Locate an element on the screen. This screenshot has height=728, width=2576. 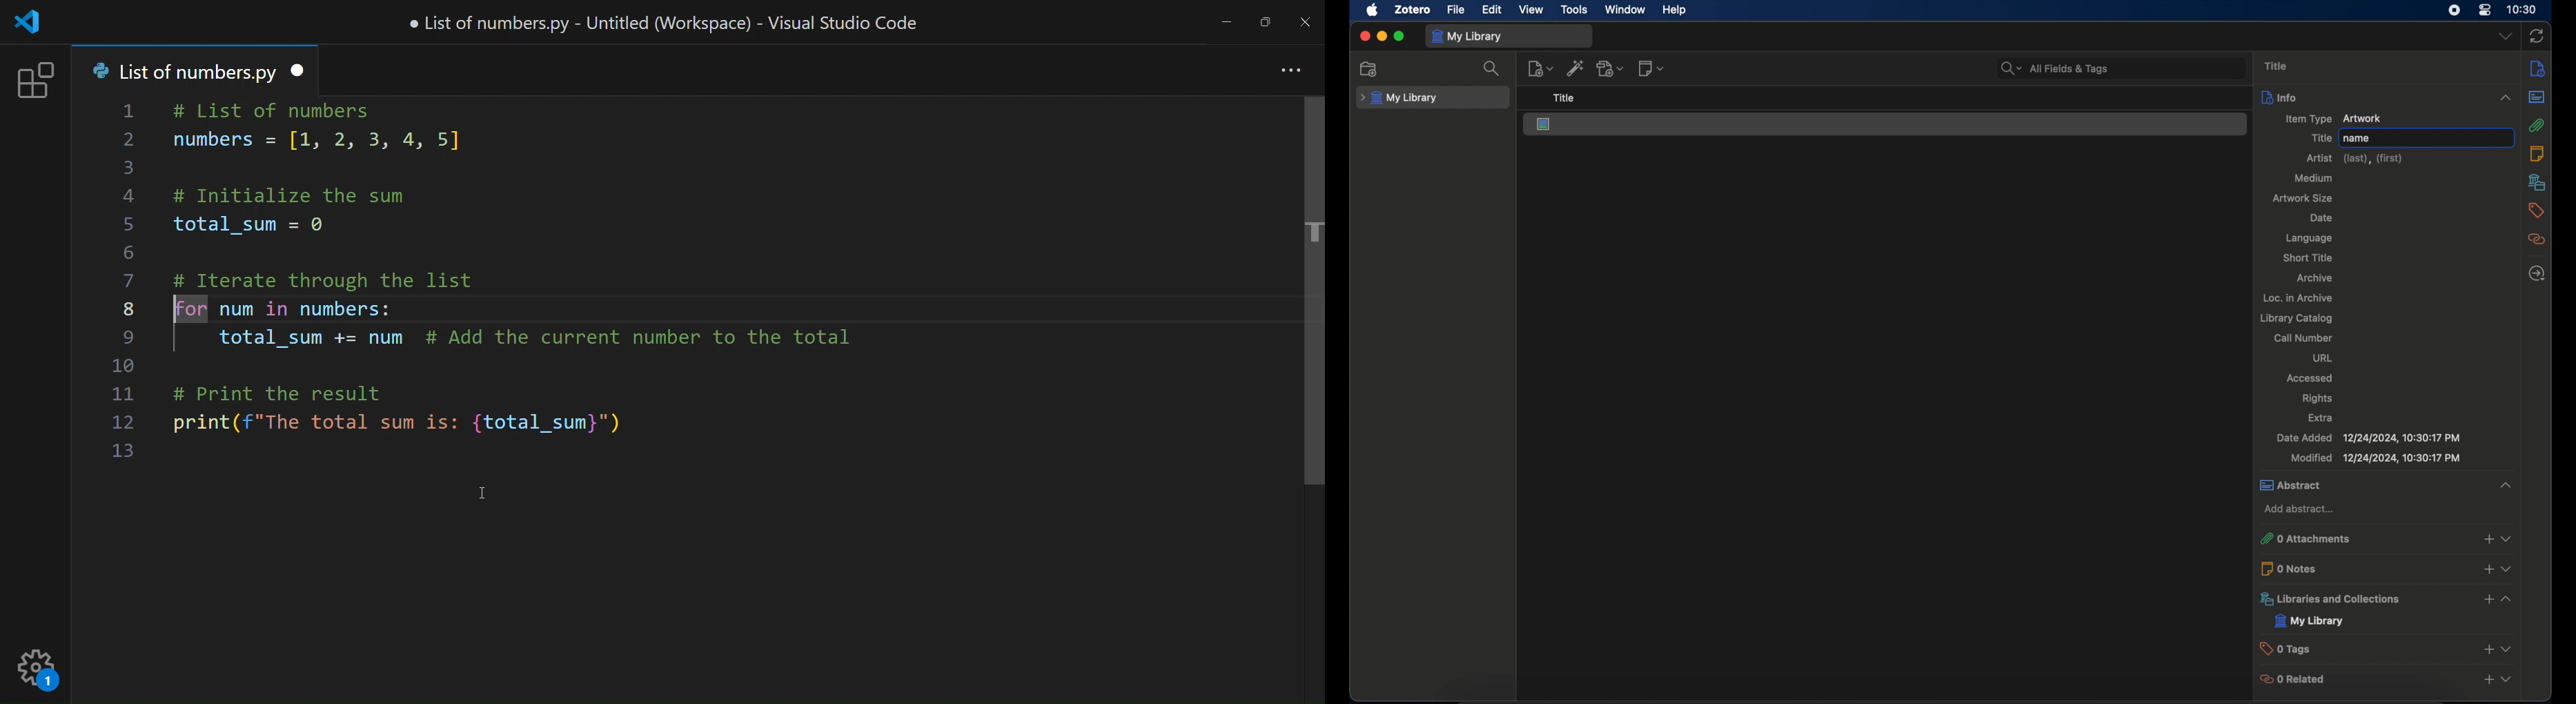
close is located at coordinates (1365, 36).